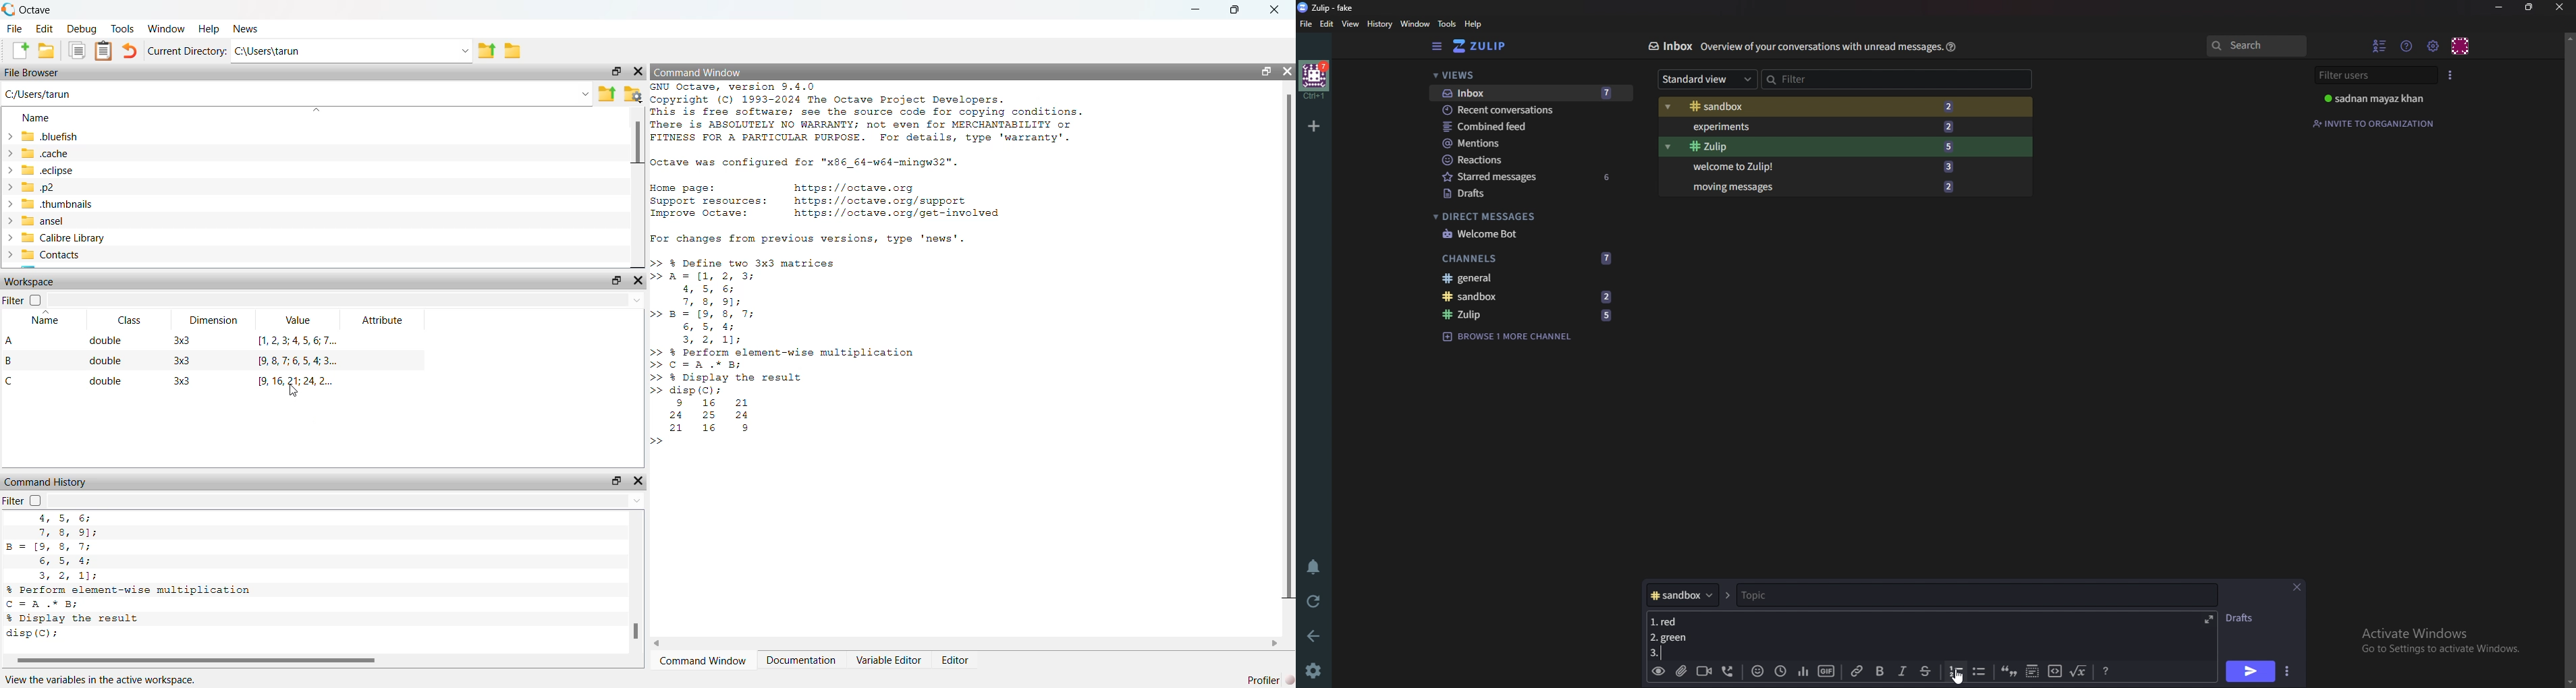 The width and height of the screenshot is (2576, 700). I want to click on Welcome to Zulip, so click(1819, 167).